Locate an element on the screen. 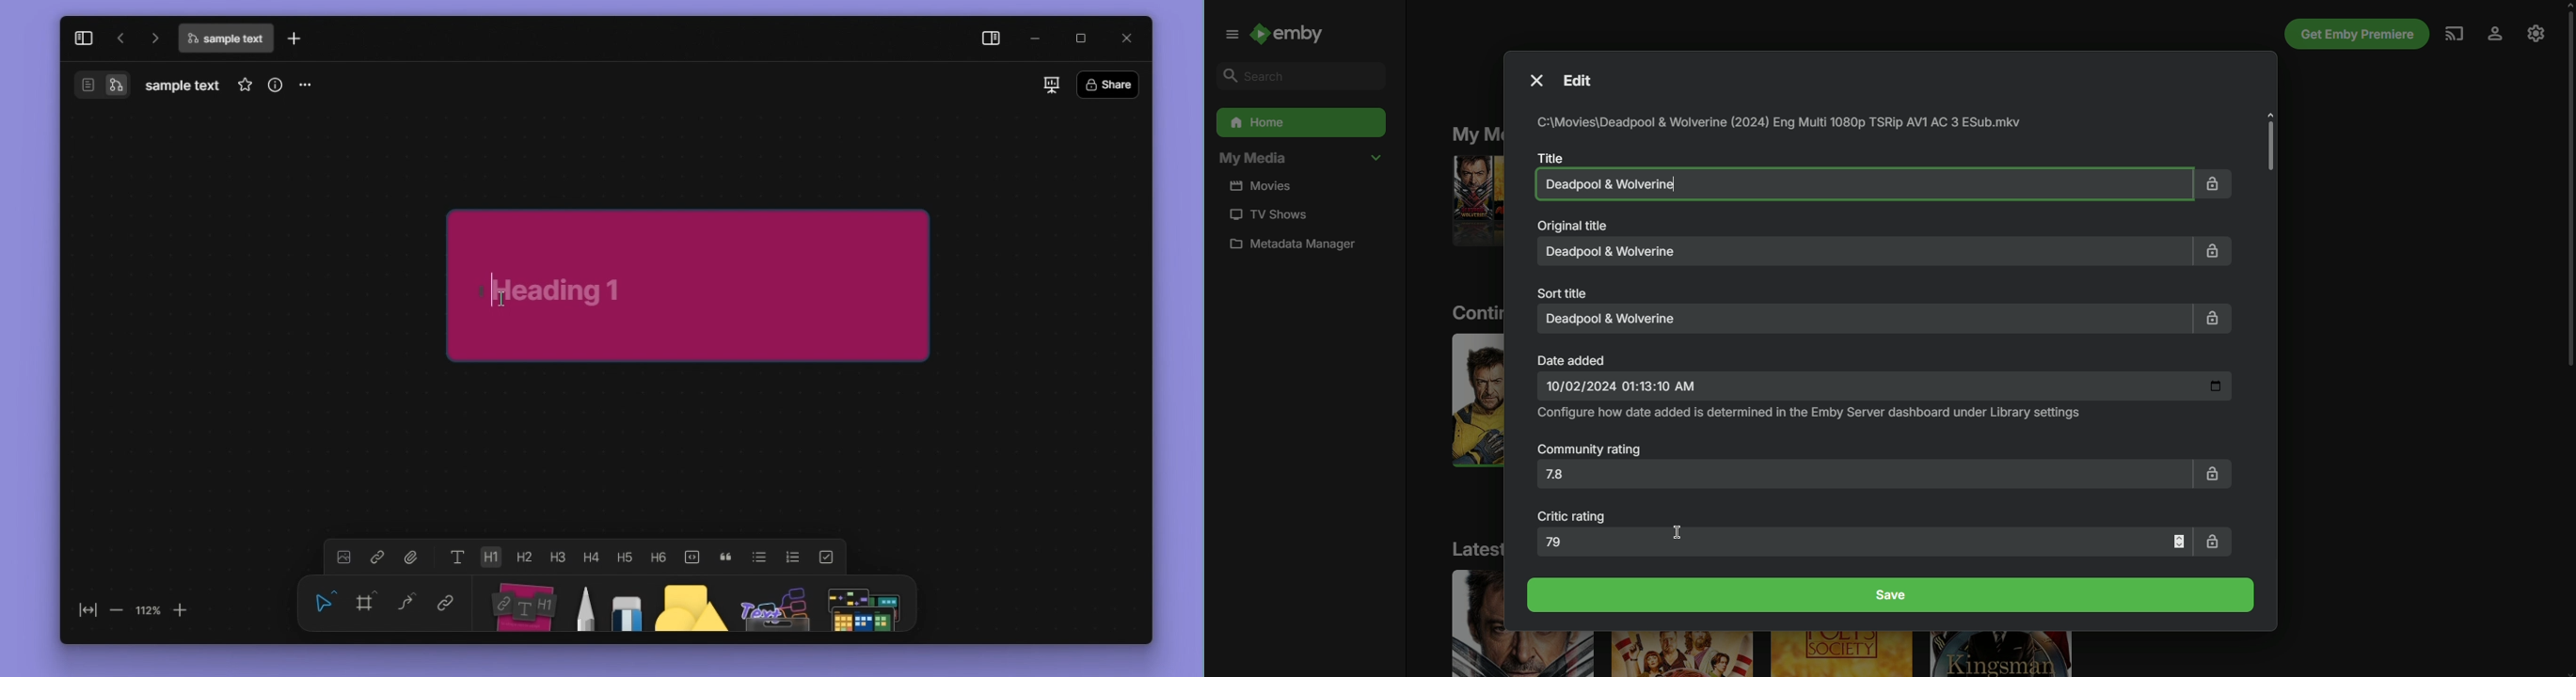 Image resolution: width=2576 pixels, height=700 pixels. go back is located at coordinates (120, 38).